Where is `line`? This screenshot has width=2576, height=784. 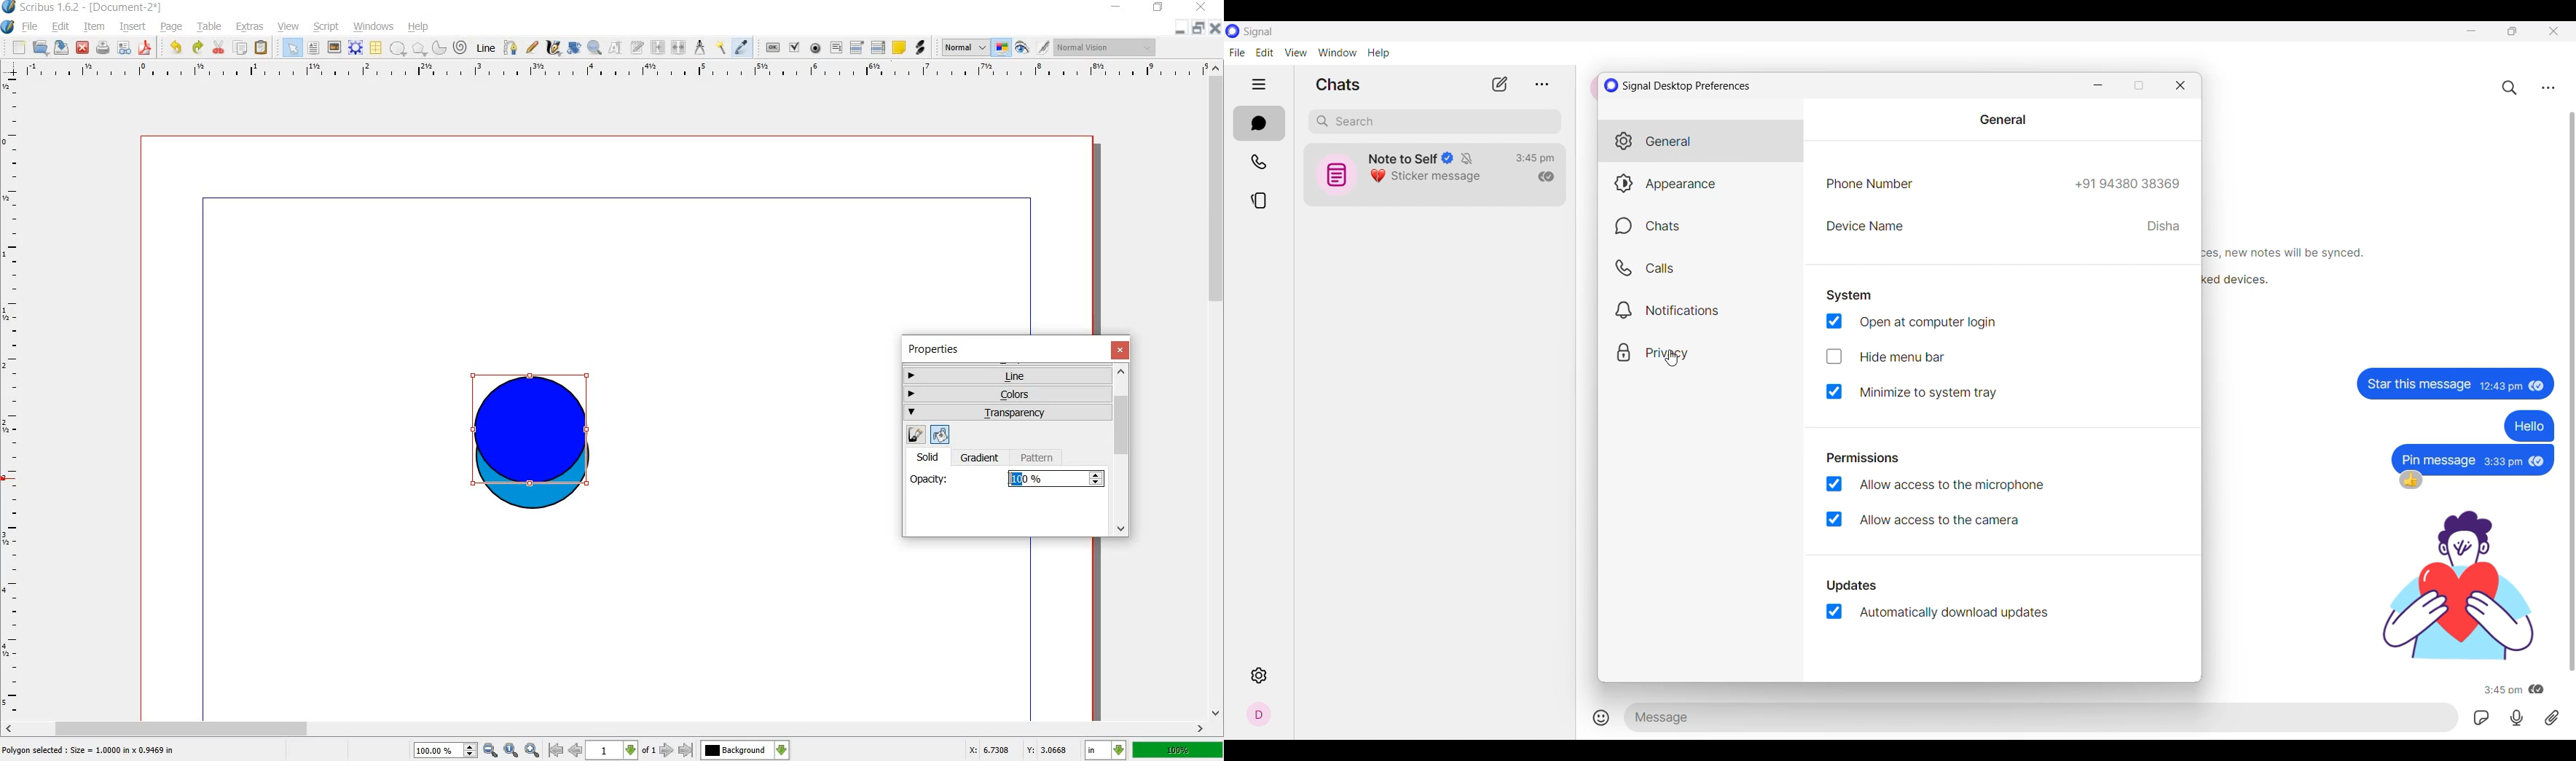 line is located at coordinates (484, 49).